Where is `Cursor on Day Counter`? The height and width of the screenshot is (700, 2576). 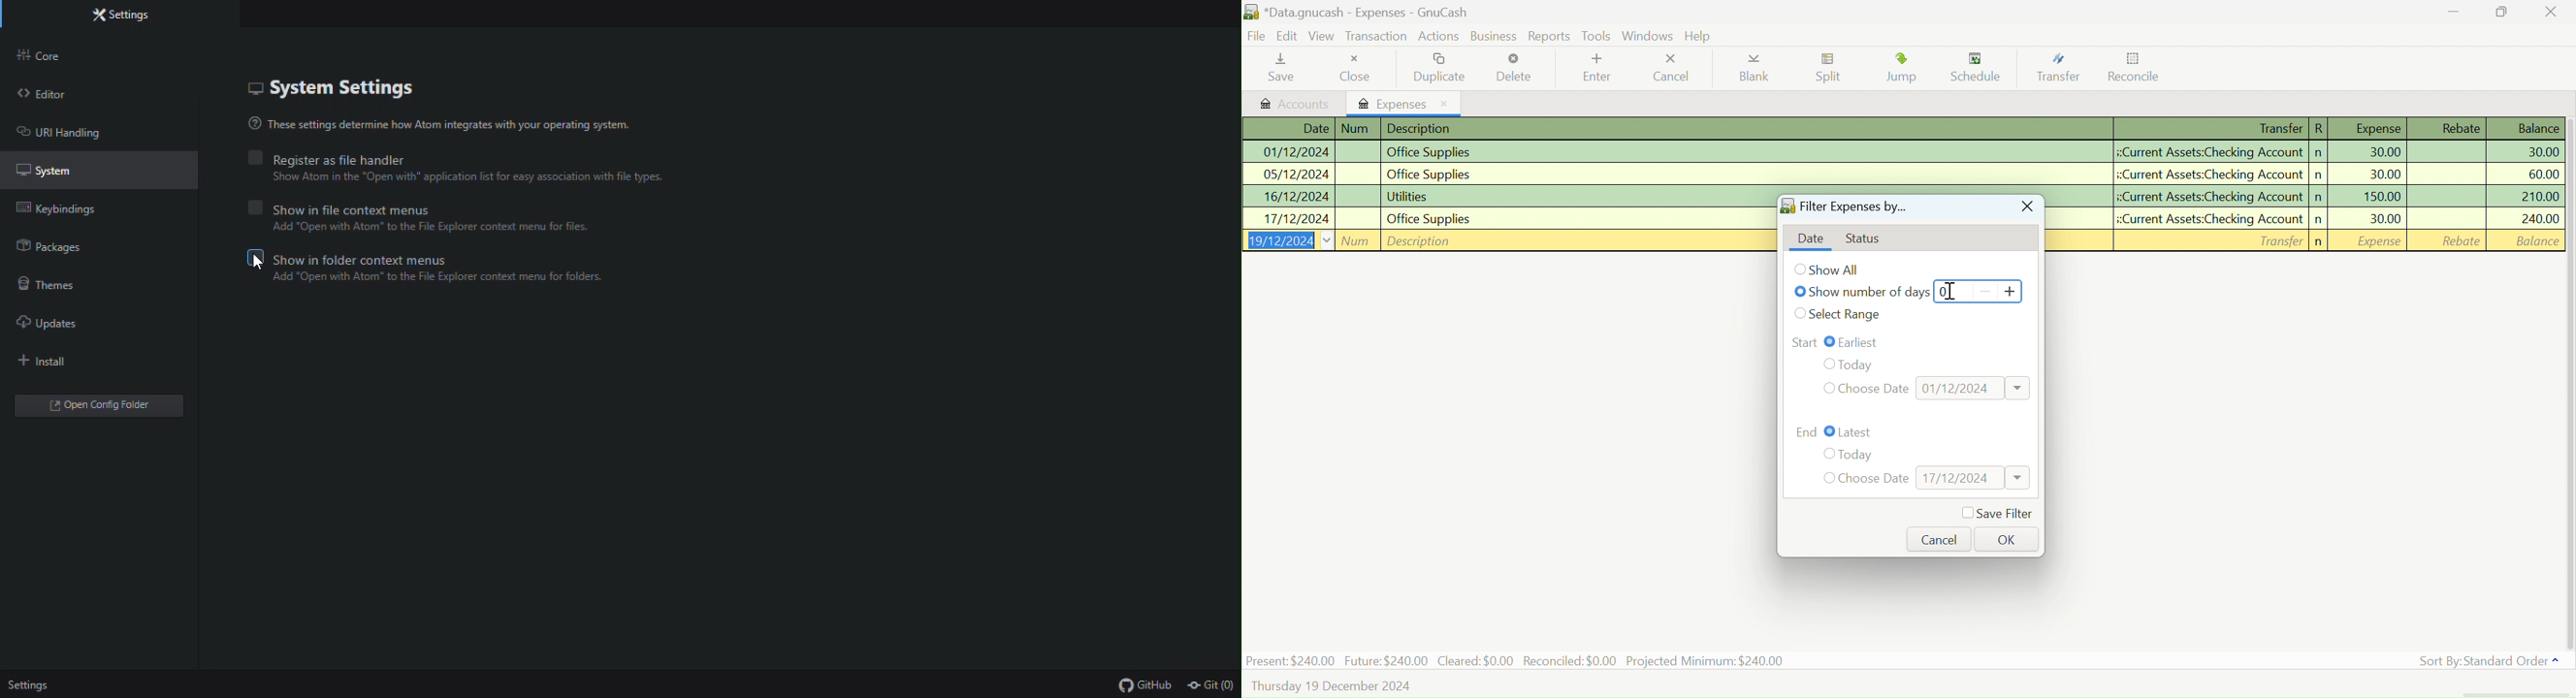 Cursor on Day Counter is located at coordinates (1954, 292).